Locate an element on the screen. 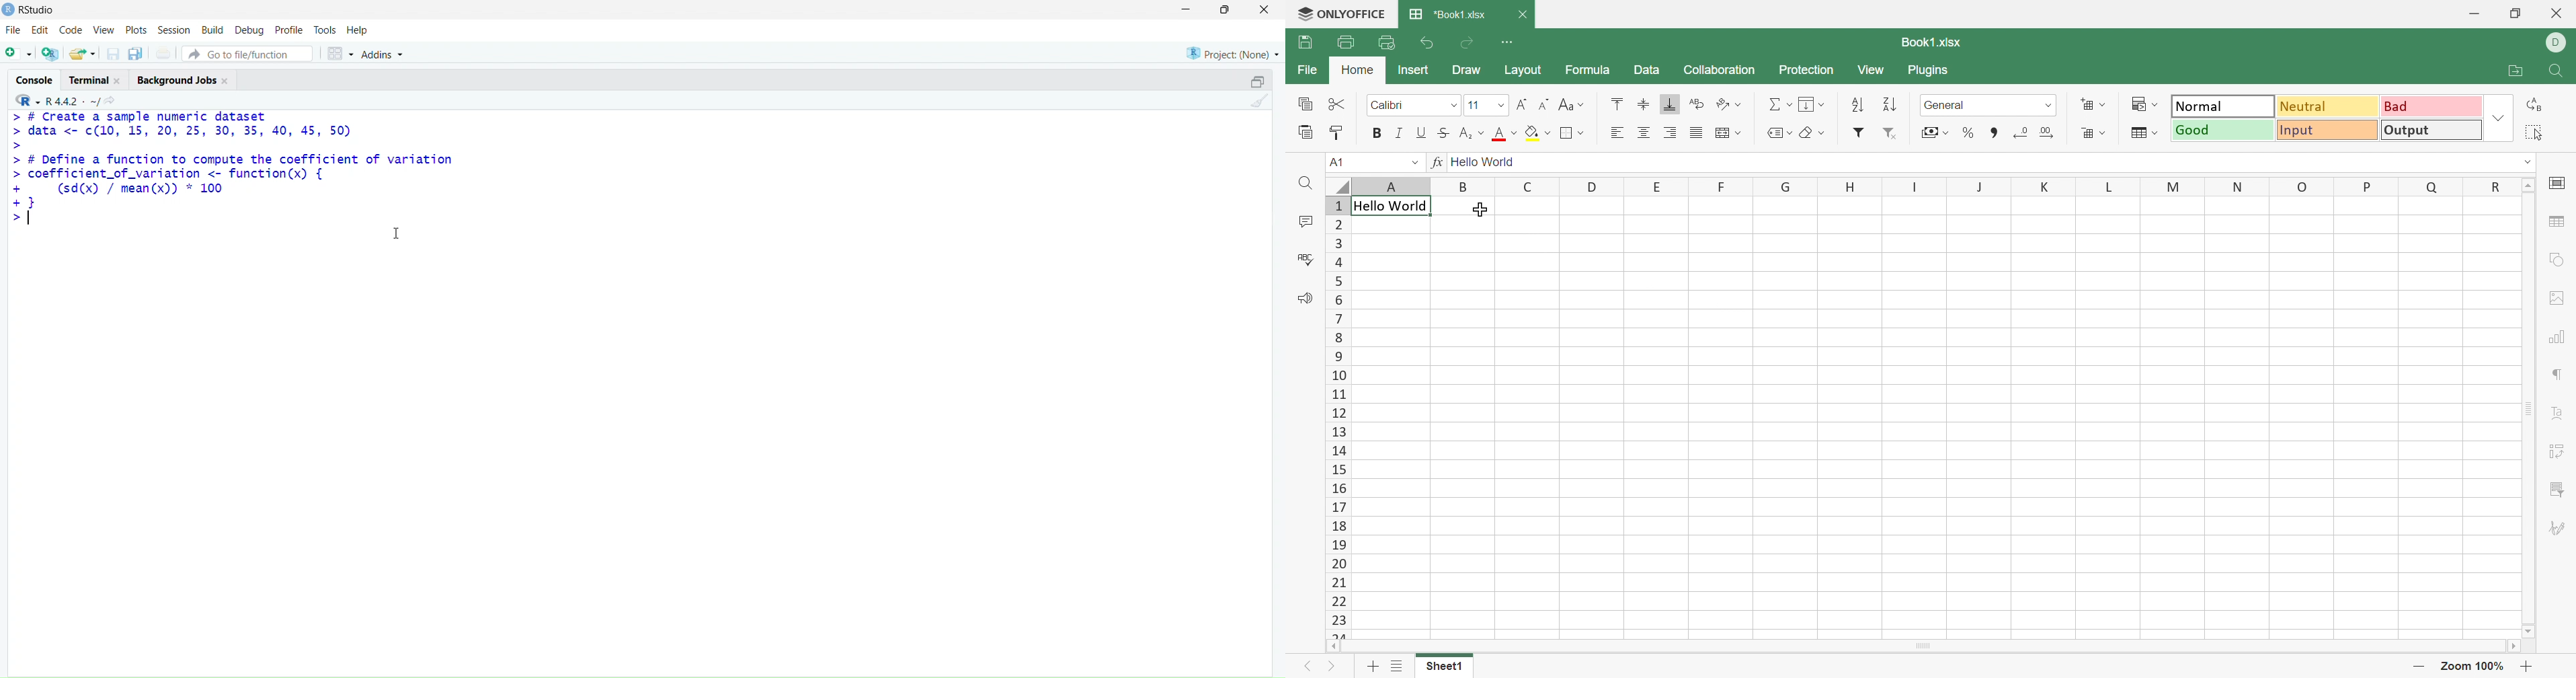  Column names is located at coordinates (1929, 186).